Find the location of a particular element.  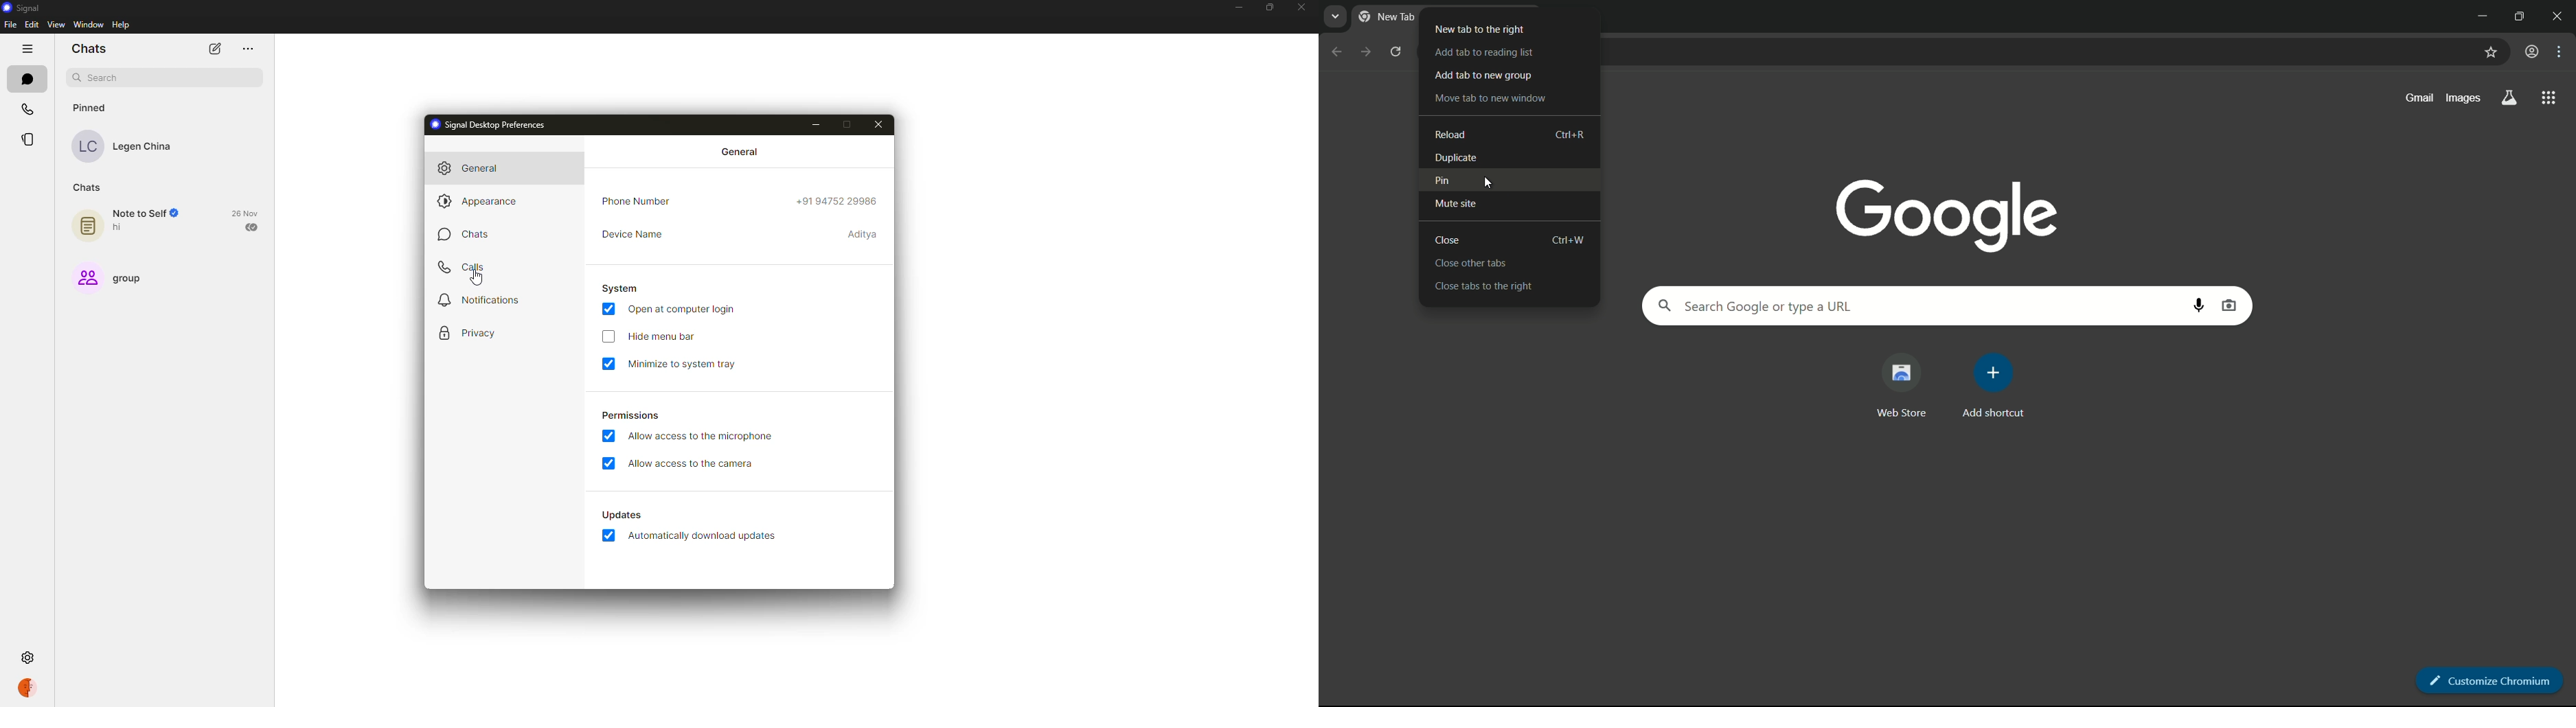

allow access to camera is located at coordinates (693, 465).